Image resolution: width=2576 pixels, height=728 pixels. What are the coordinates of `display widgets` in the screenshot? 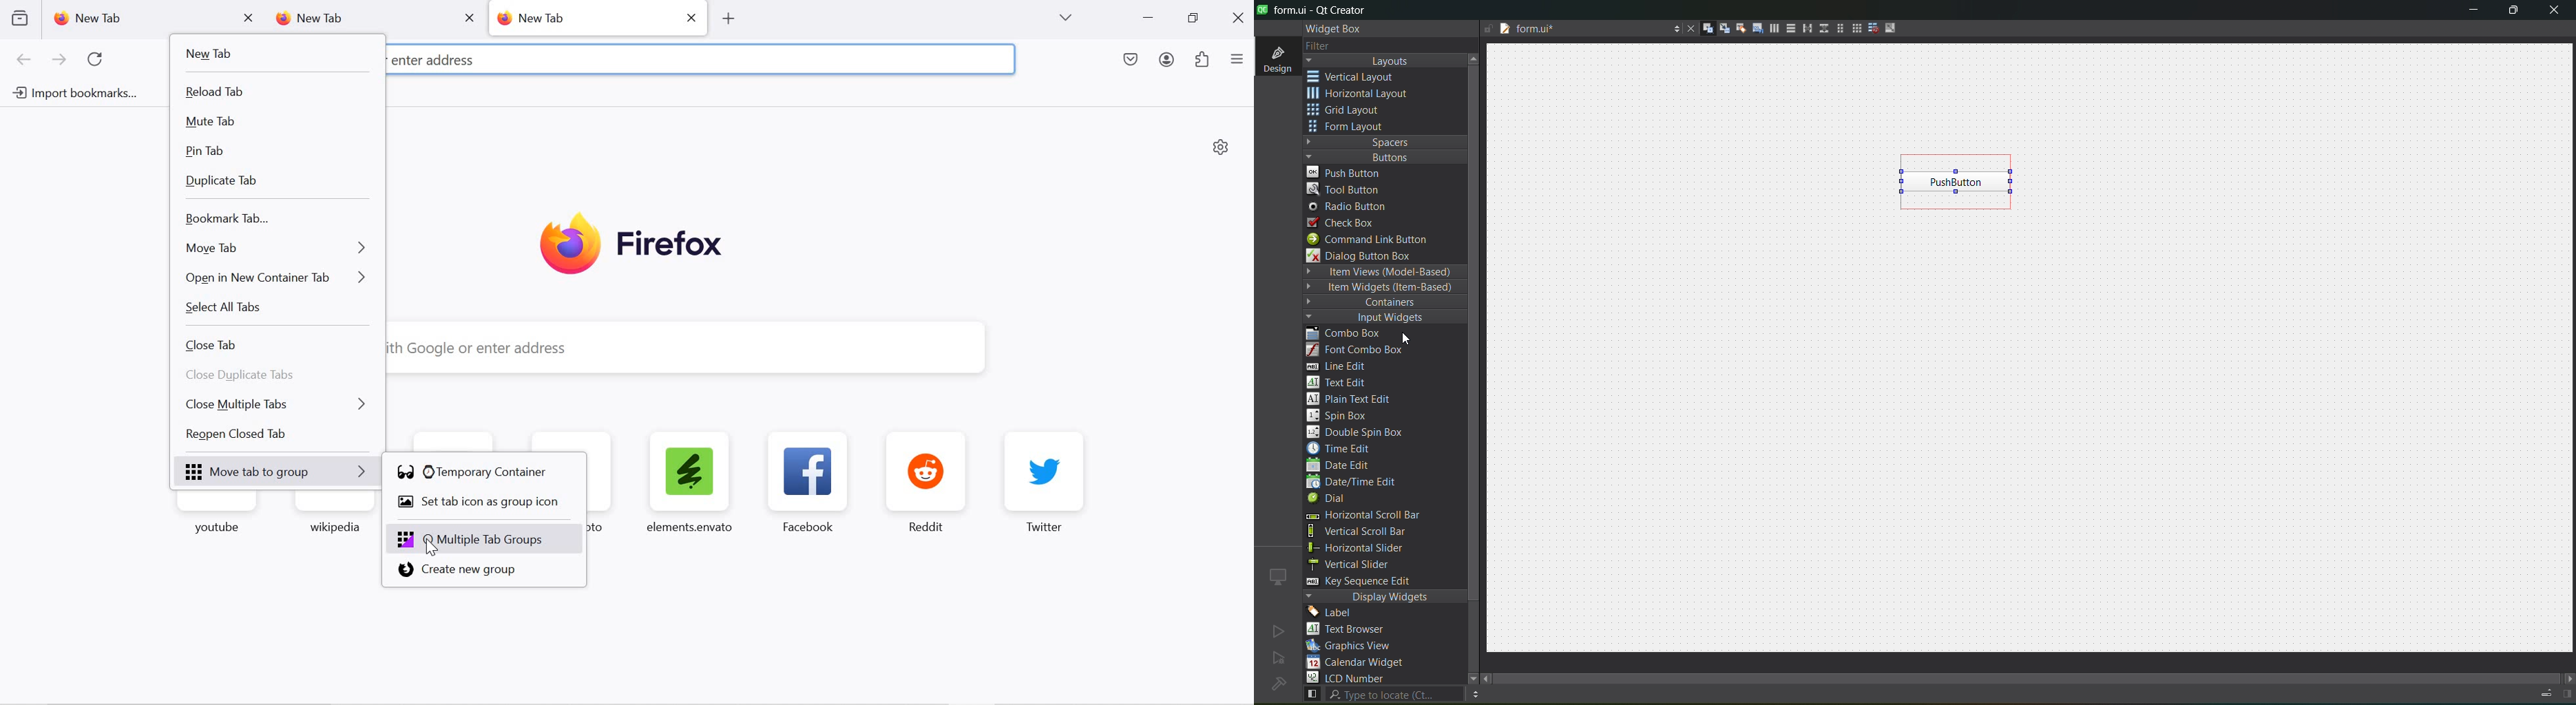 It's located at (1385, 597).